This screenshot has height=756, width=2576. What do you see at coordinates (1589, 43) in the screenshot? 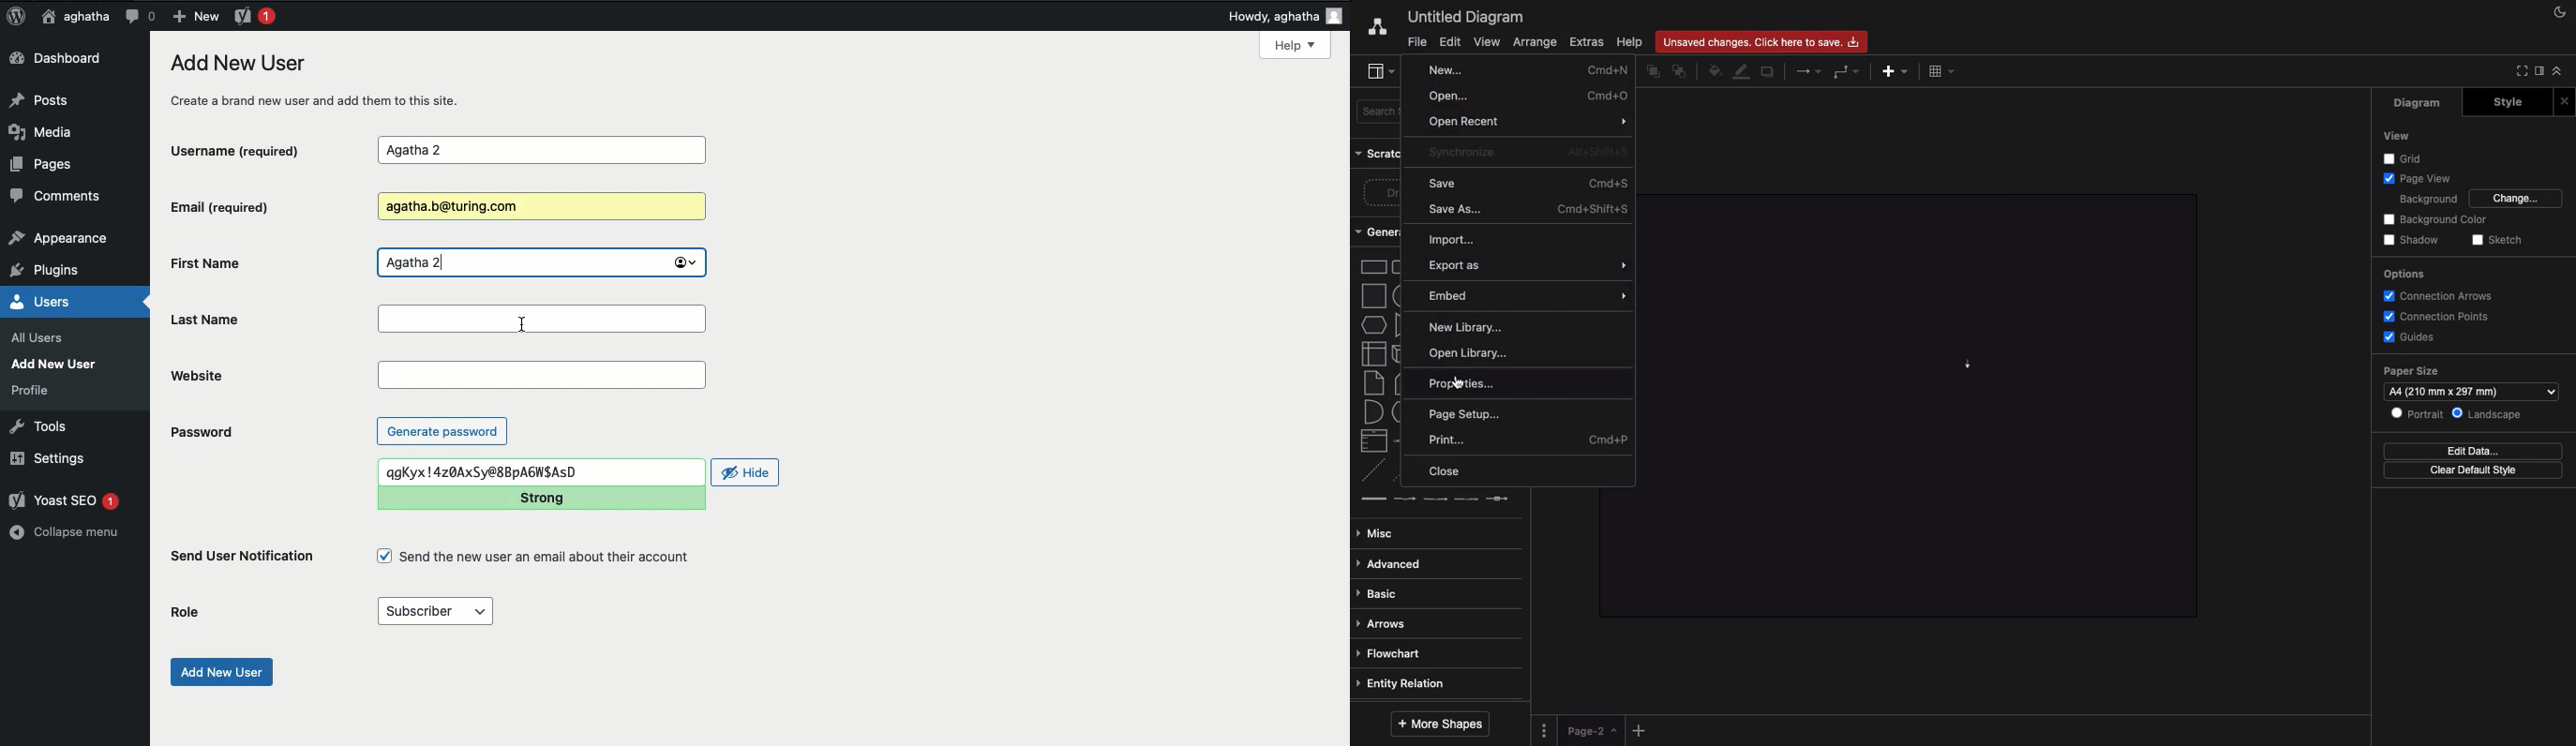
I see `Extras` at bounding box center [1589, 43].